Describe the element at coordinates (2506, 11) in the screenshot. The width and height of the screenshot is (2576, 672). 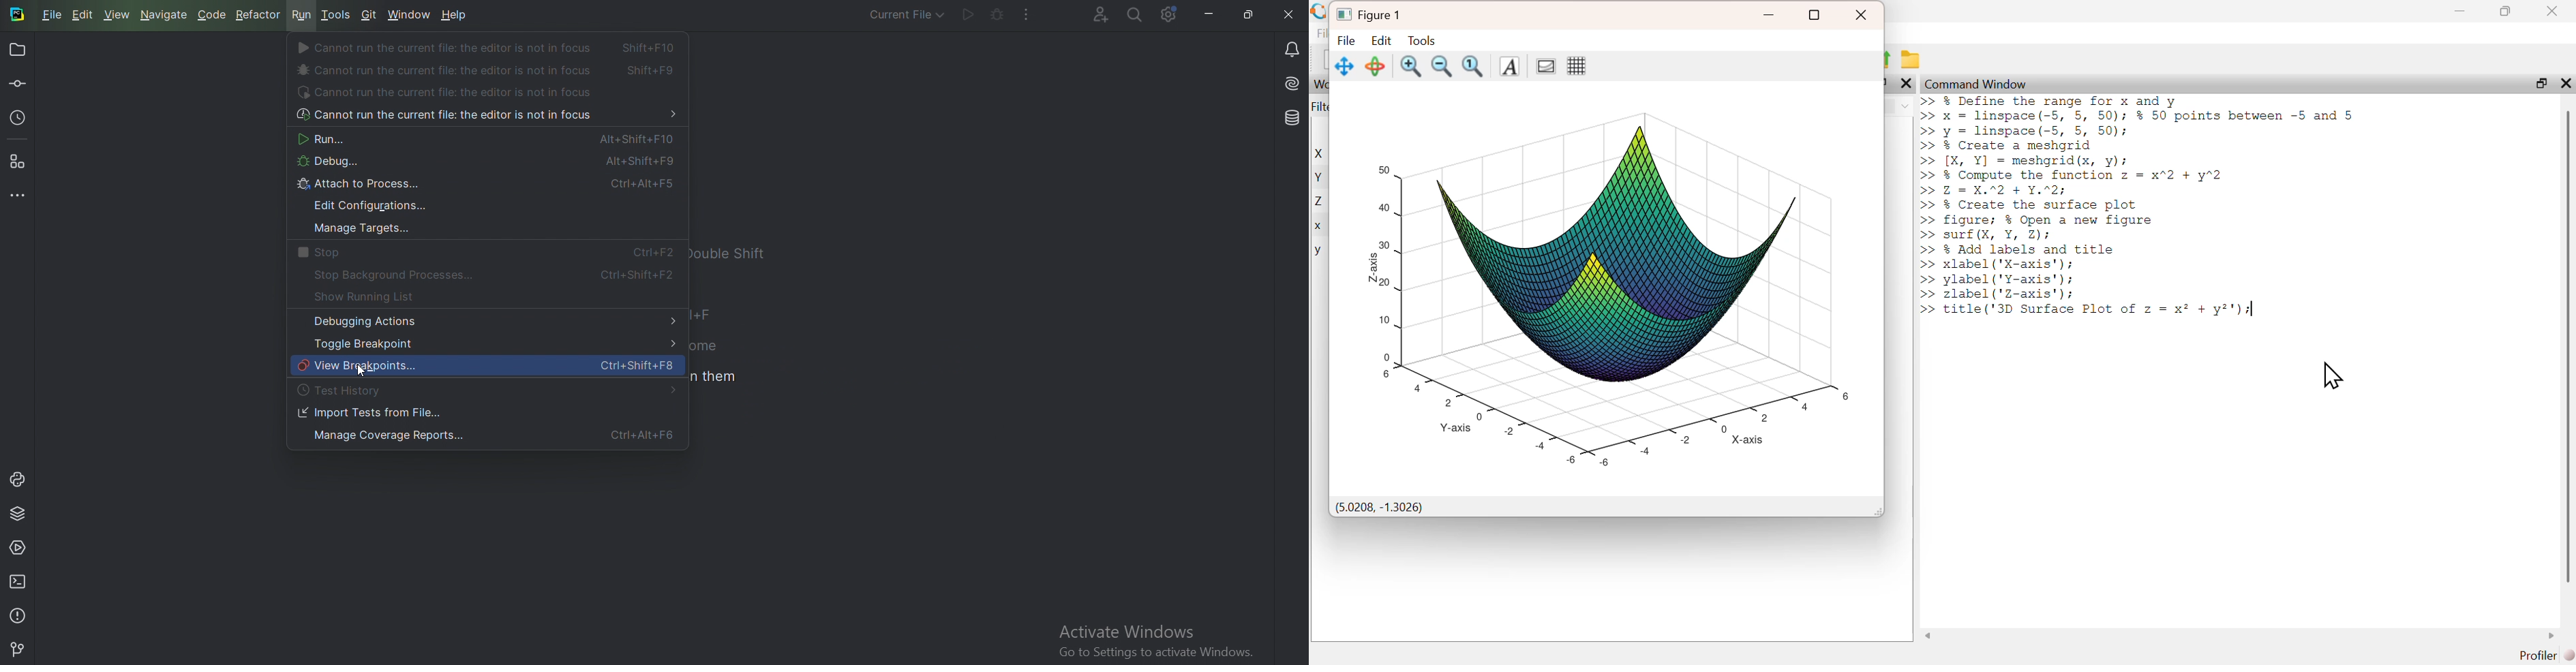
I see `maximize` at that location.